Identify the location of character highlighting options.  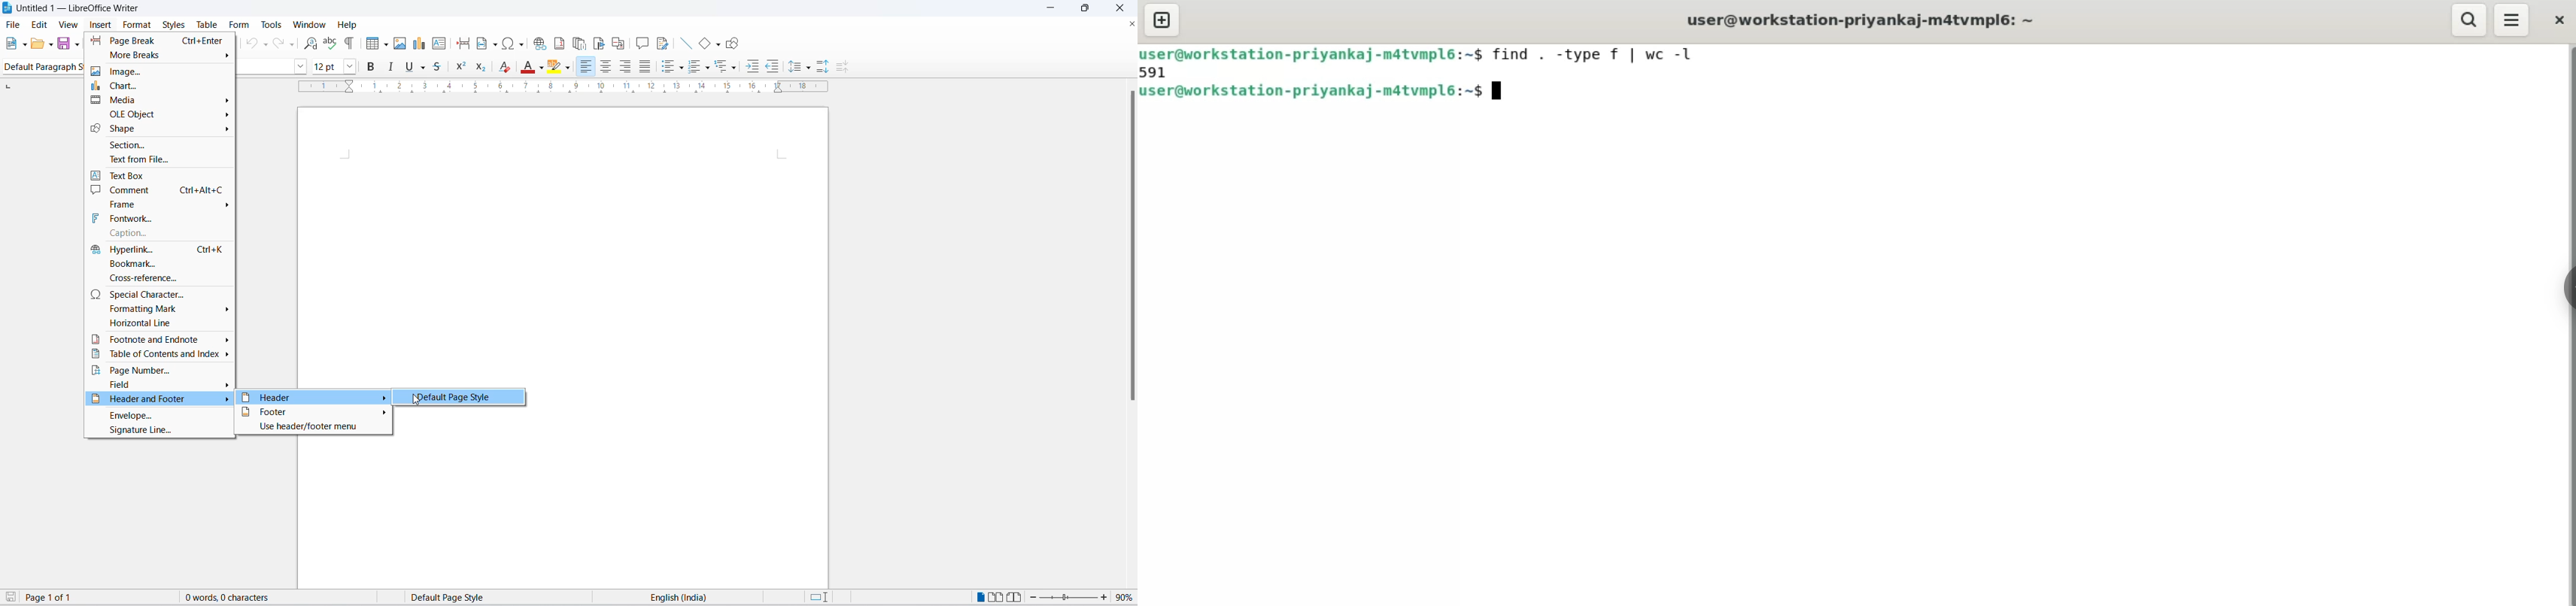
(570, 67).